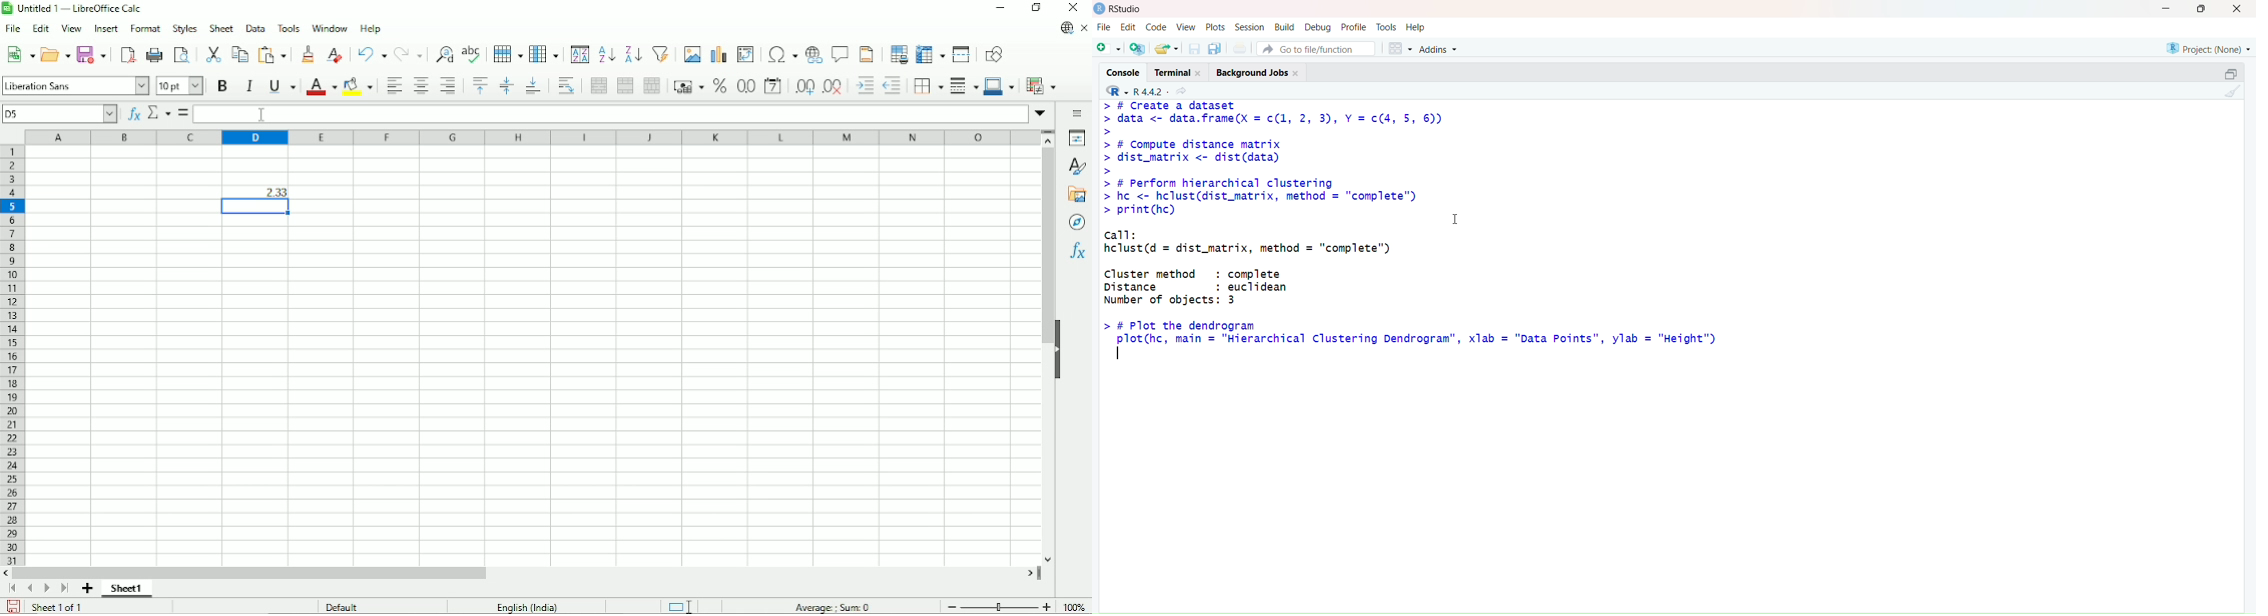 This screenshot has height=616, width=2268. What do you see at coordinates (107, 28) in the screenshot?
I see `Insert` at bounding box center [107, 28].